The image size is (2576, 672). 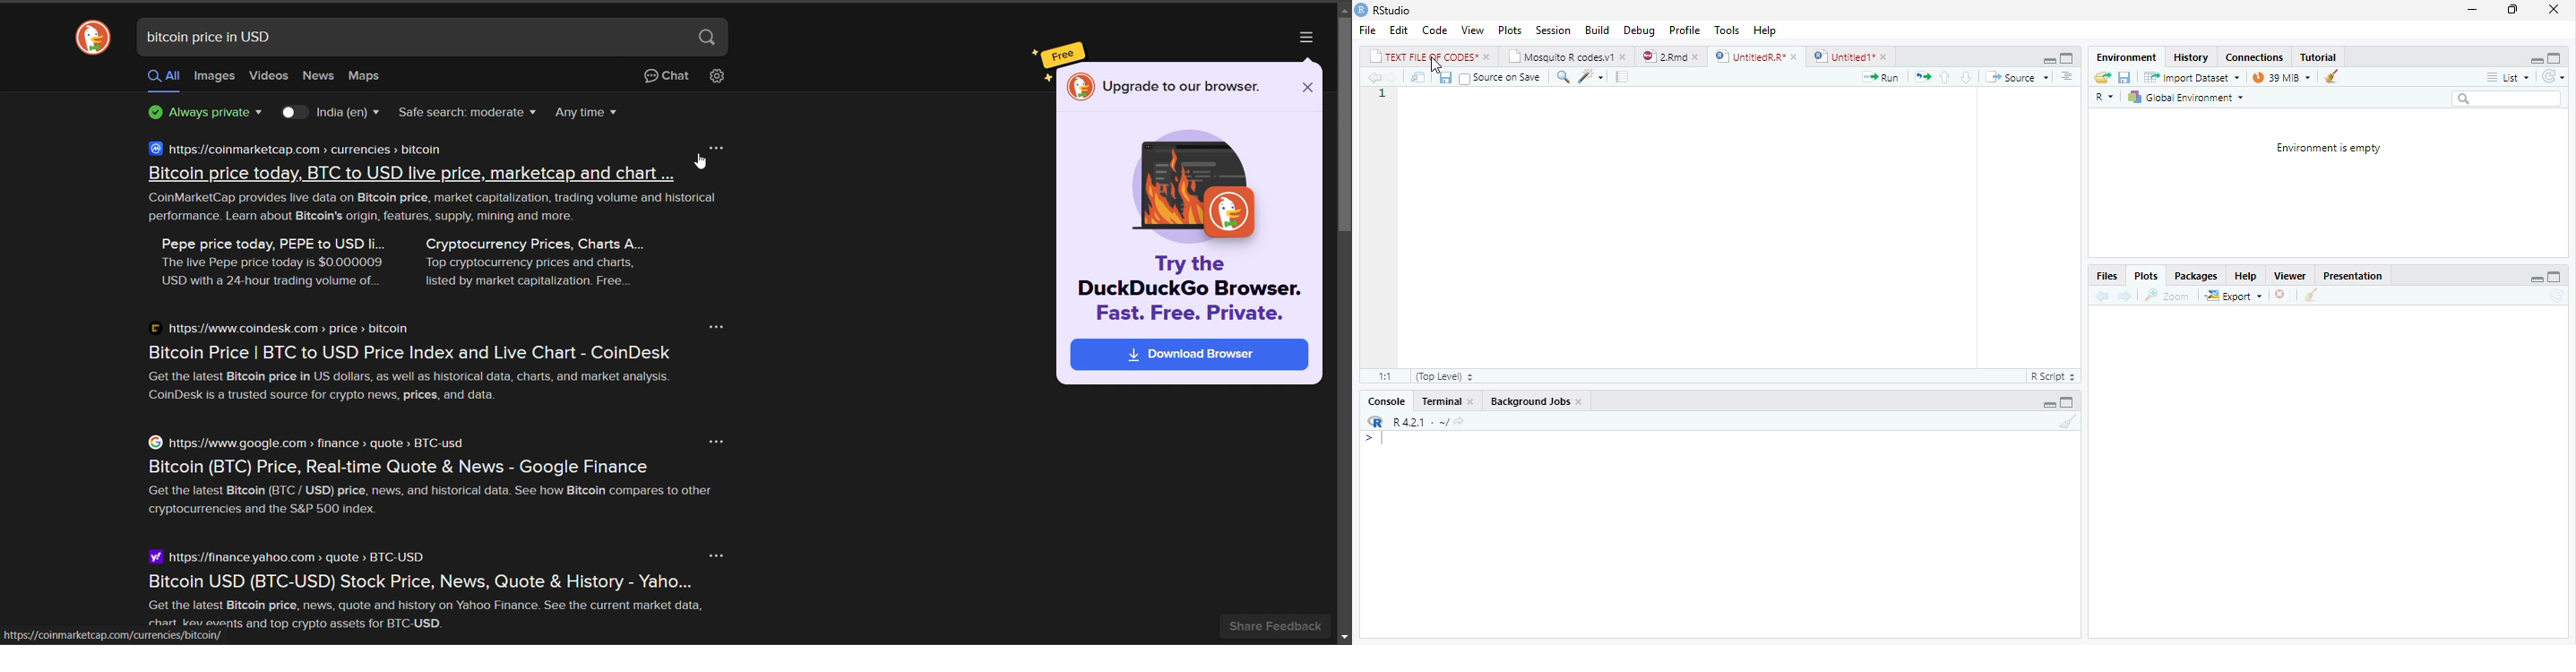 What do you see at coordinates (2312, 296) in the screenshot?
I see `Clean` at bounding box center [2312, 296].